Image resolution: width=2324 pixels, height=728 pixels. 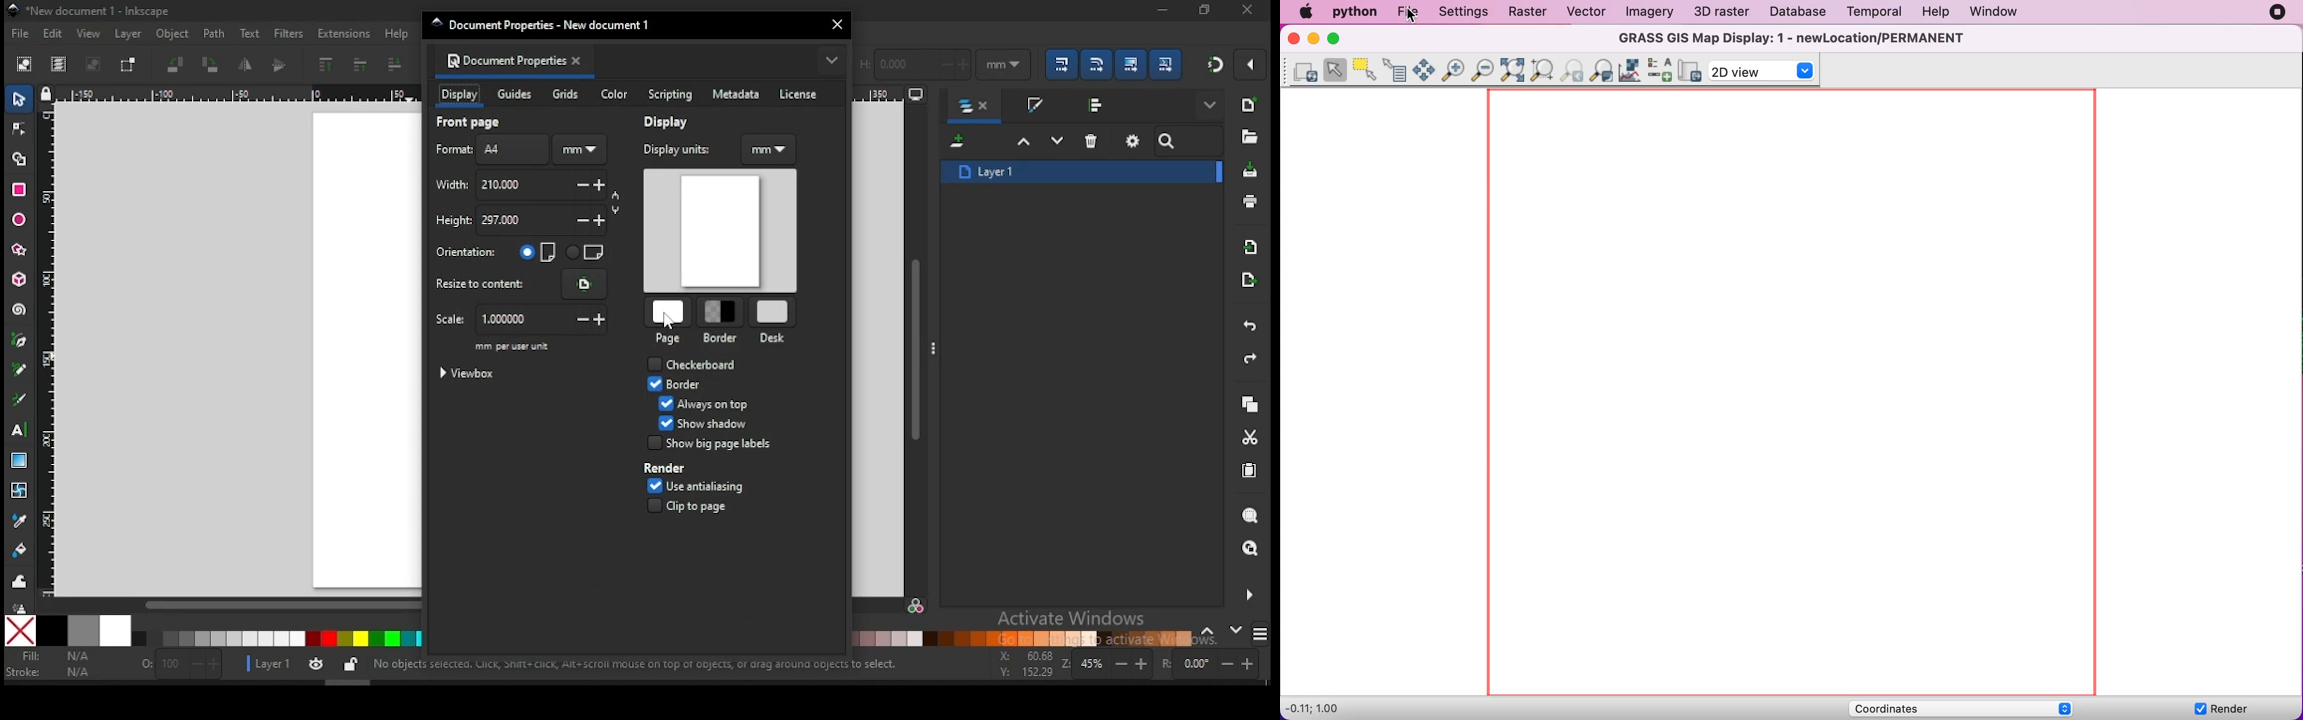 I want to click on layers and objects dialogue settings, so click(x=1133, y=141).